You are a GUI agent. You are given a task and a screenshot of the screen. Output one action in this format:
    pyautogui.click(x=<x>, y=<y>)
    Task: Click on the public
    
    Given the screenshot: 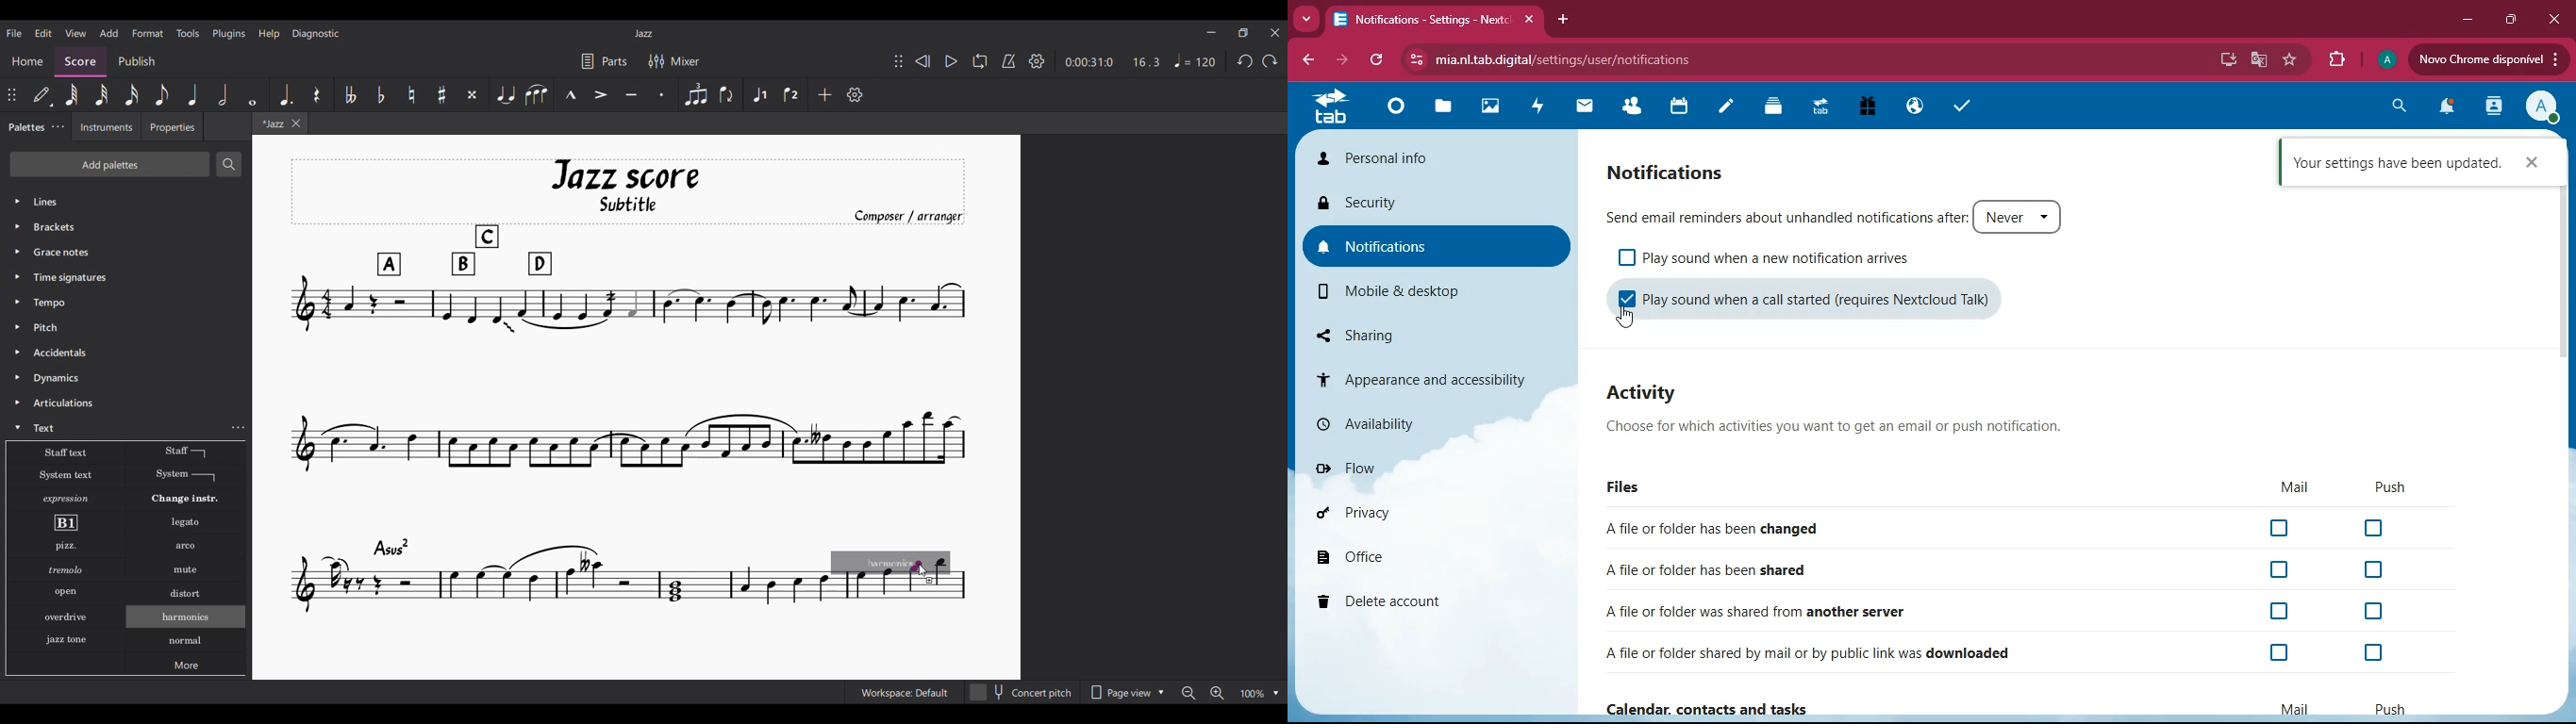 What is the action you would take?
    pyautogui.click(x=1916, y=107)
    